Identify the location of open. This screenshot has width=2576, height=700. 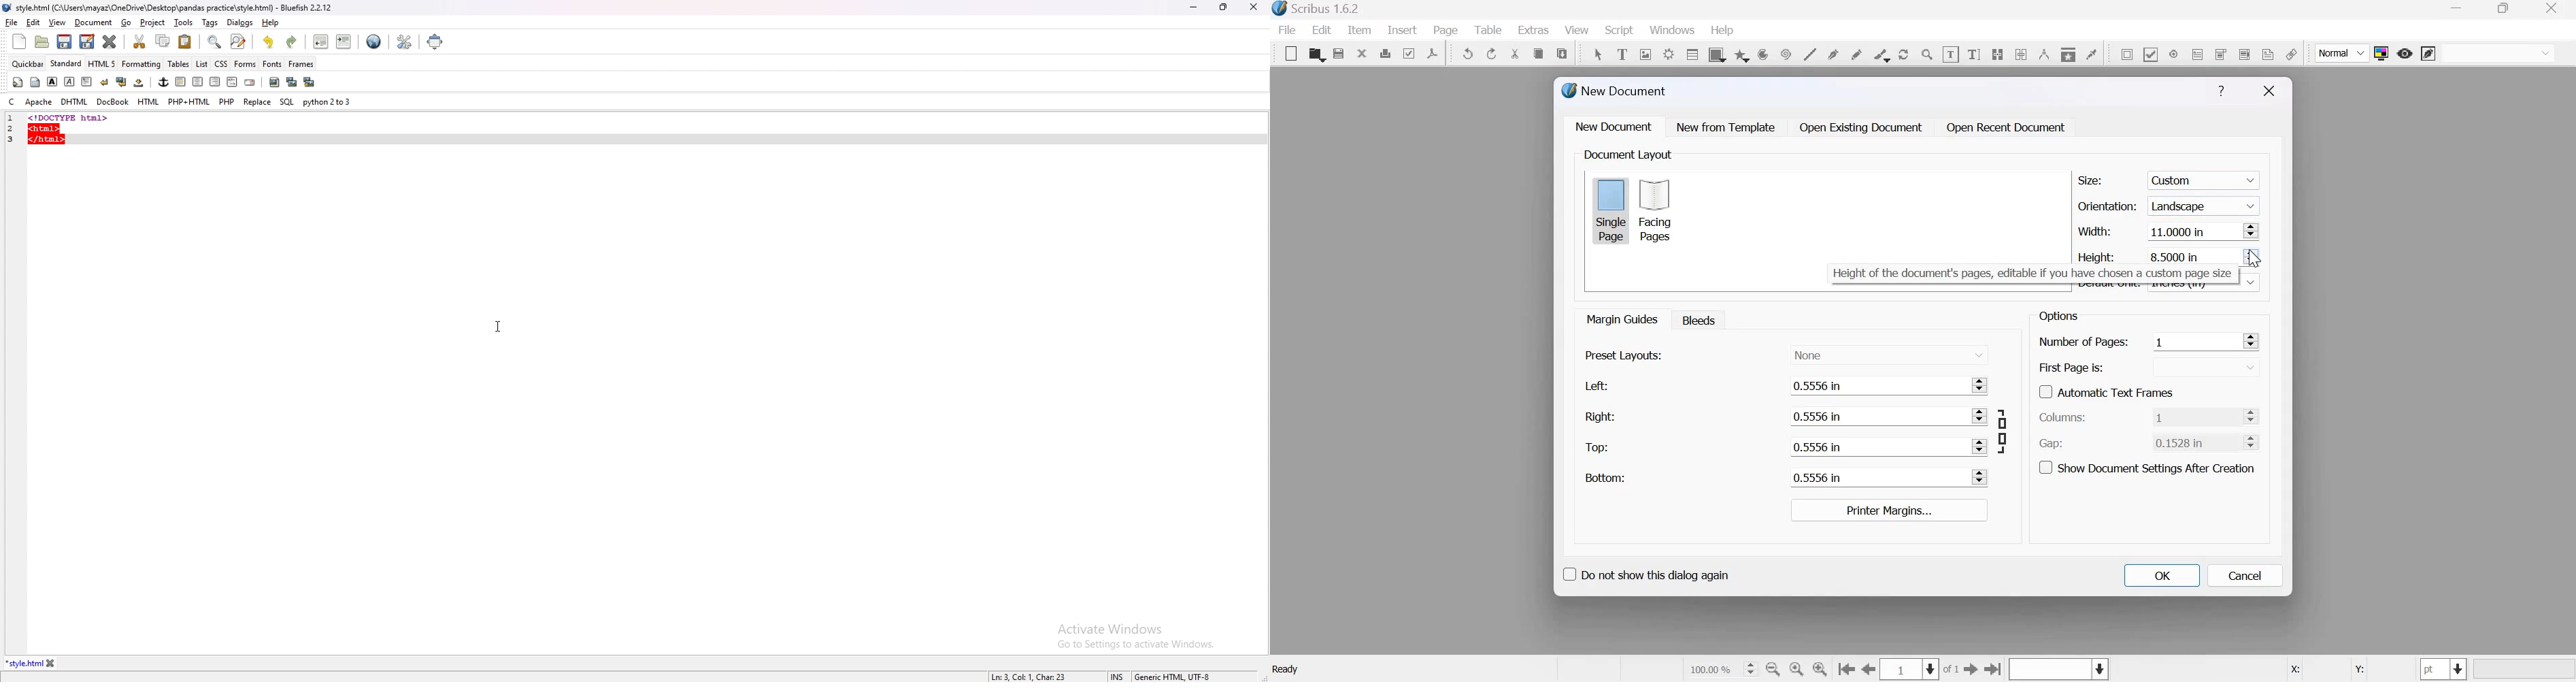
(44, 42).